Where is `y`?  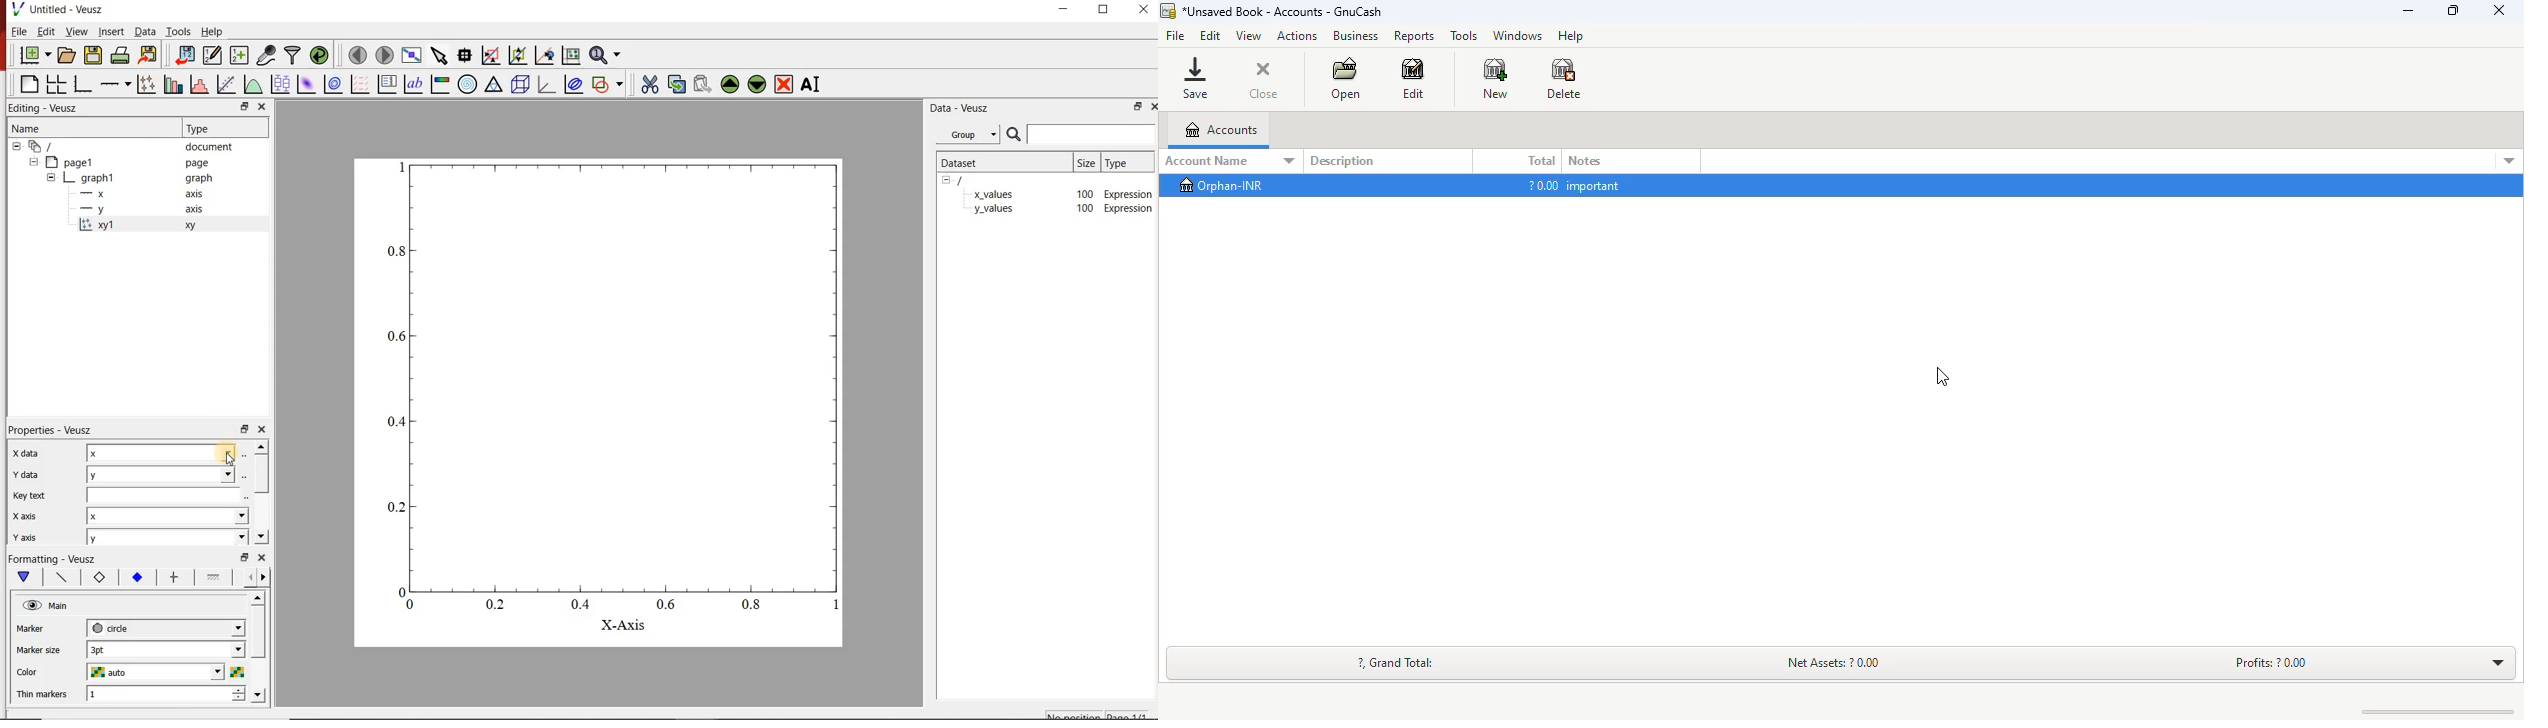 y is located at coordinates (161, 474).